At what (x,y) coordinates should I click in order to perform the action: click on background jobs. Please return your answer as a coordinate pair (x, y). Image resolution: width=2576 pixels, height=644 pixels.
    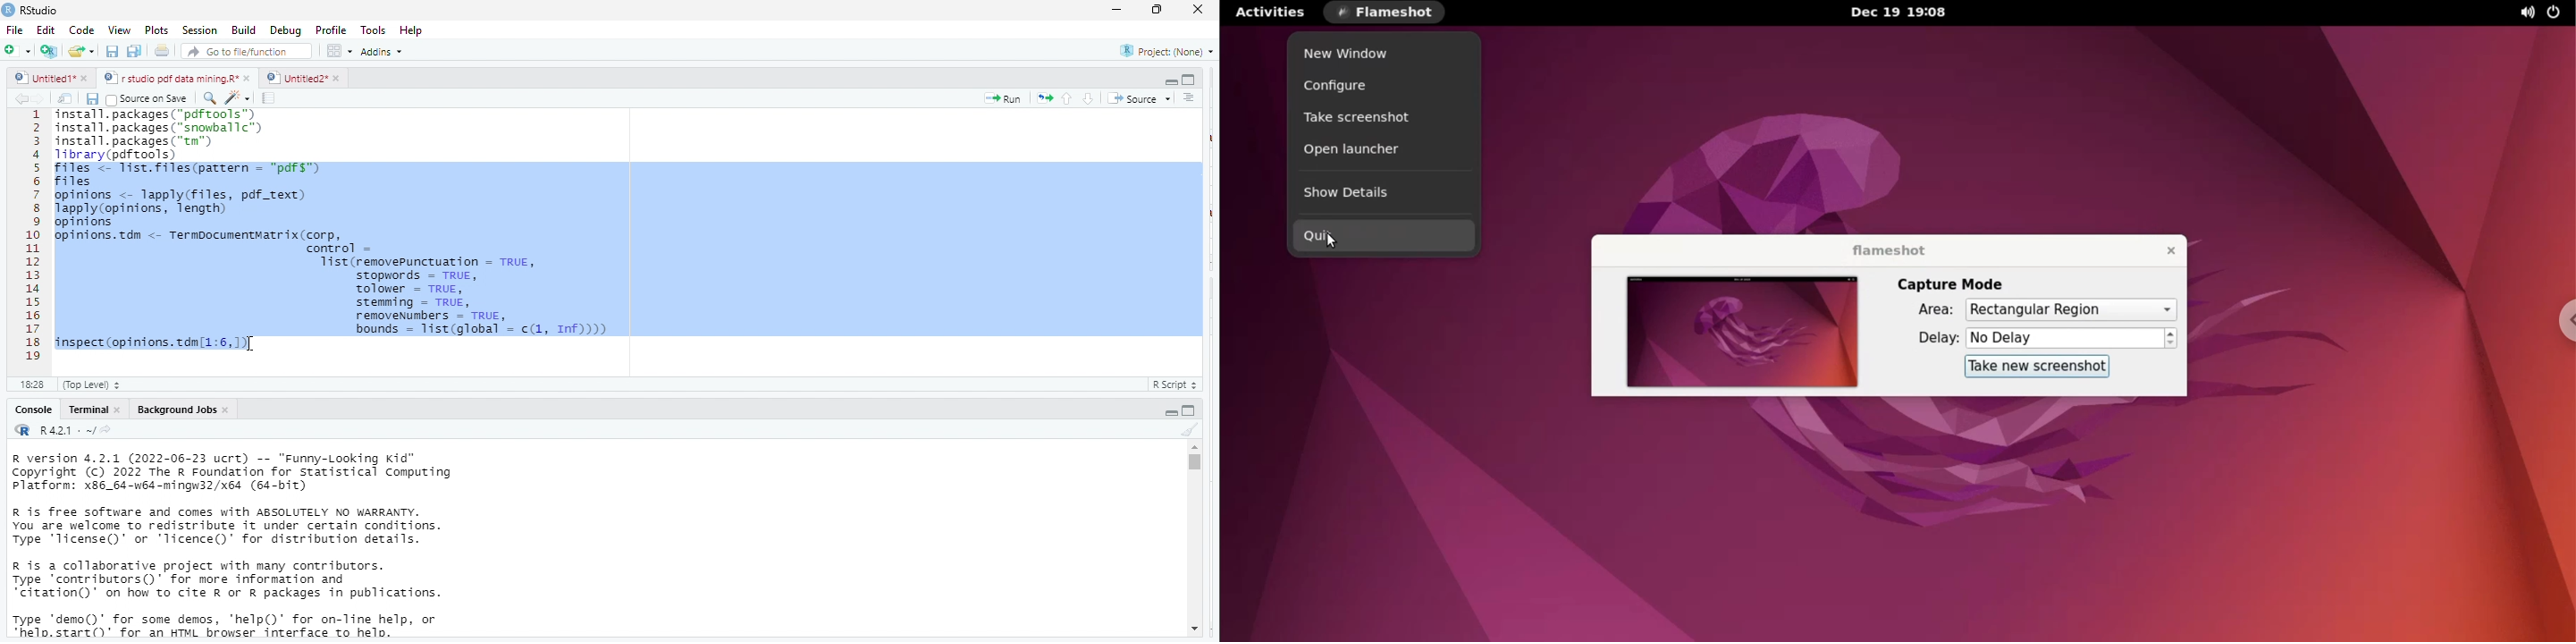
    Looking at the image, I should click on (173, 410).